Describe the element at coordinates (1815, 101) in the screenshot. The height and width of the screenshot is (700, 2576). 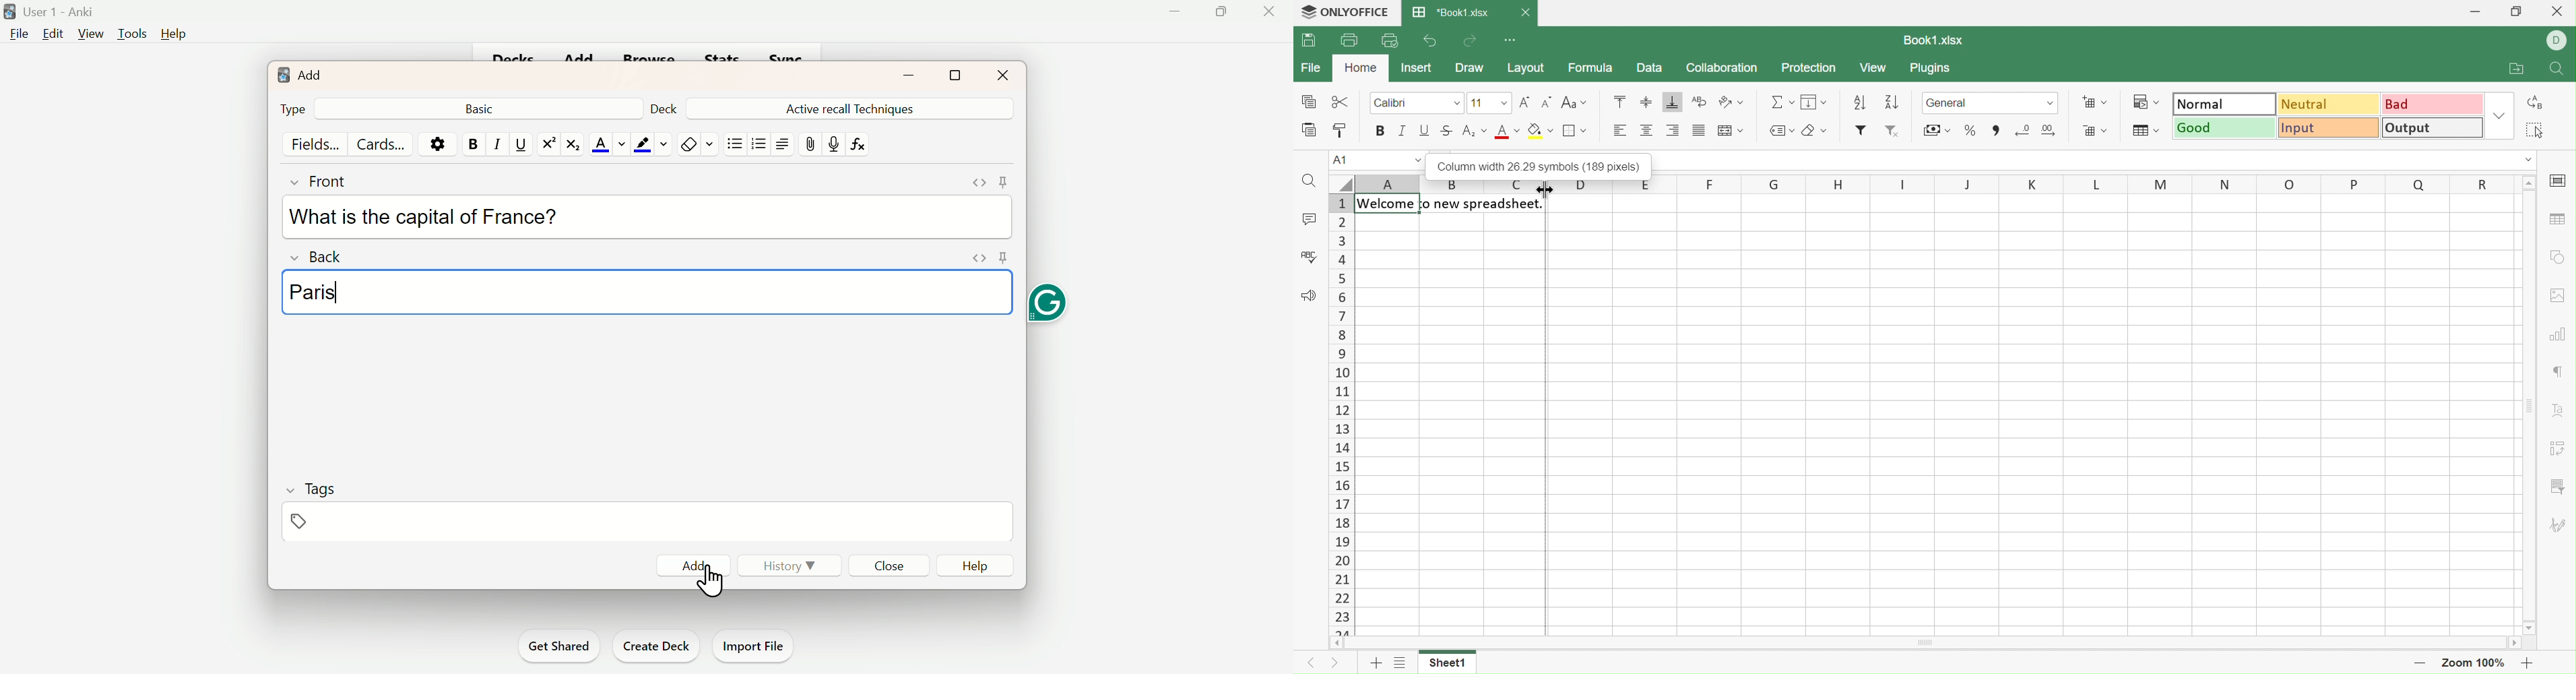
I see `Fill` at that location.